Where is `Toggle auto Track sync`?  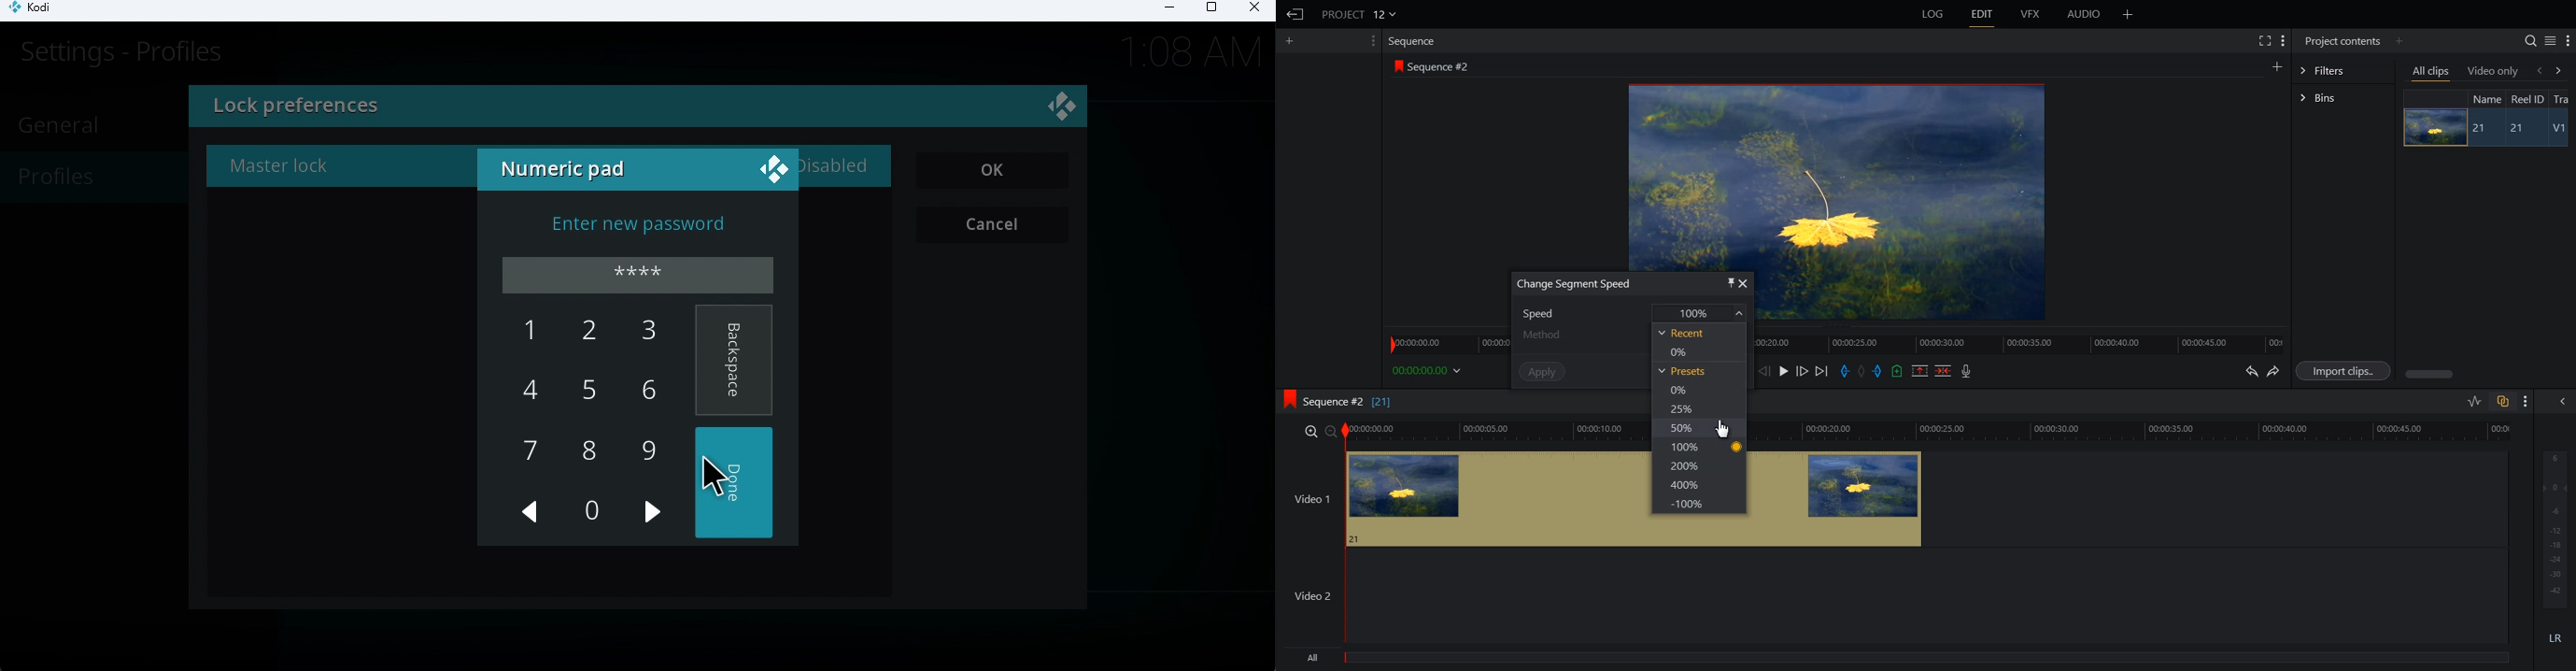
Toggle auto Track sync is located at coordinates (2503, 401).